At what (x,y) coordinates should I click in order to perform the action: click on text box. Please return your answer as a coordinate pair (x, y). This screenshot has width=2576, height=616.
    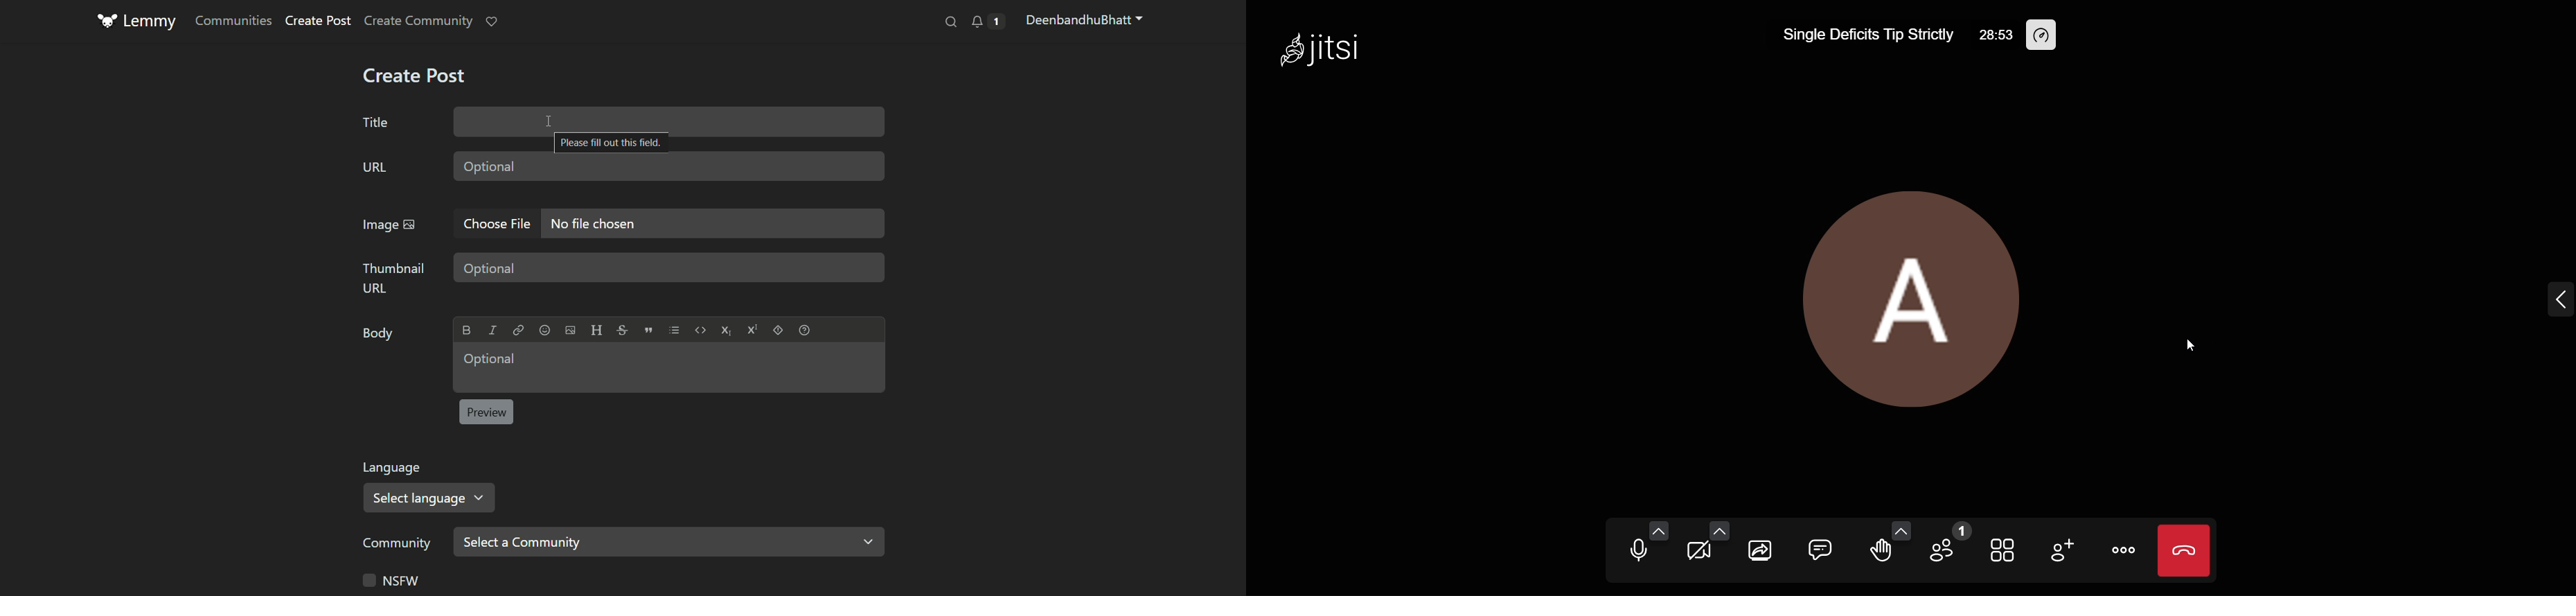
    Looking at the image, I should click on (671, 268).